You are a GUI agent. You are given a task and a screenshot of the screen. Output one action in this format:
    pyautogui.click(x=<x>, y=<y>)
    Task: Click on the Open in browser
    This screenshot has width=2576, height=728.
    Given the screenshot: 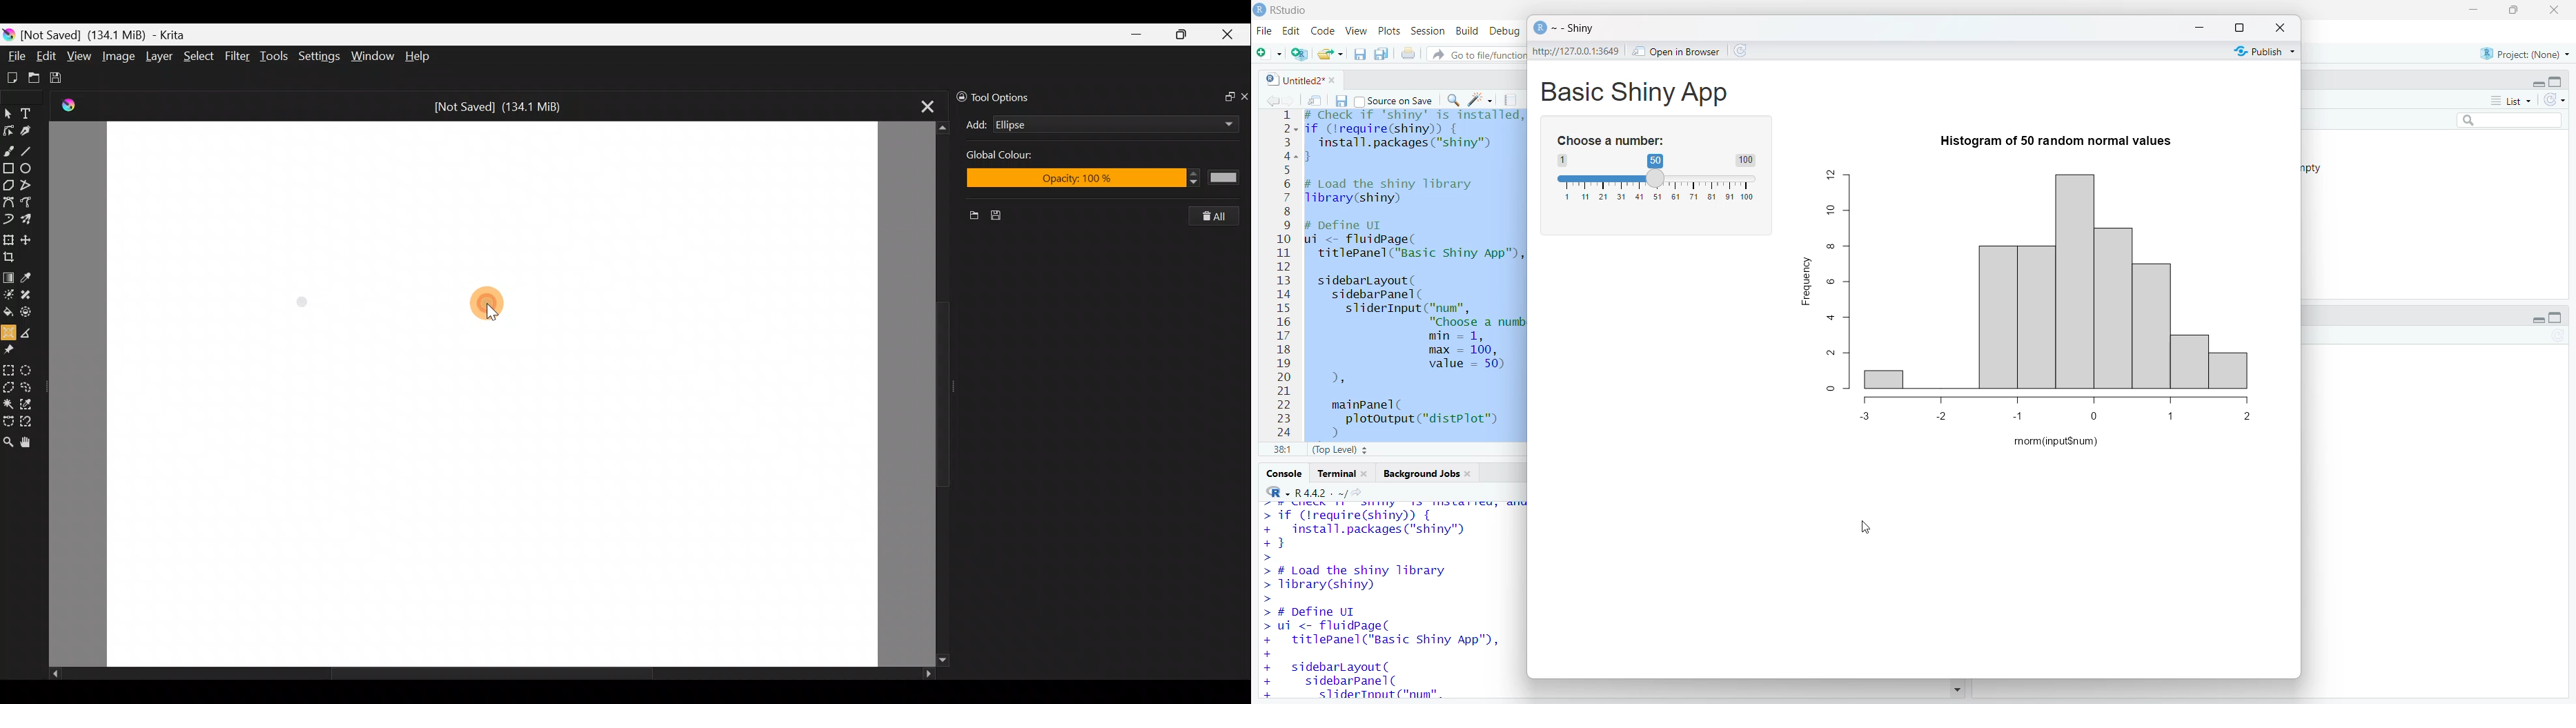 What is the action you would take?
    pyautogui.click(x=1676, y=52)
    